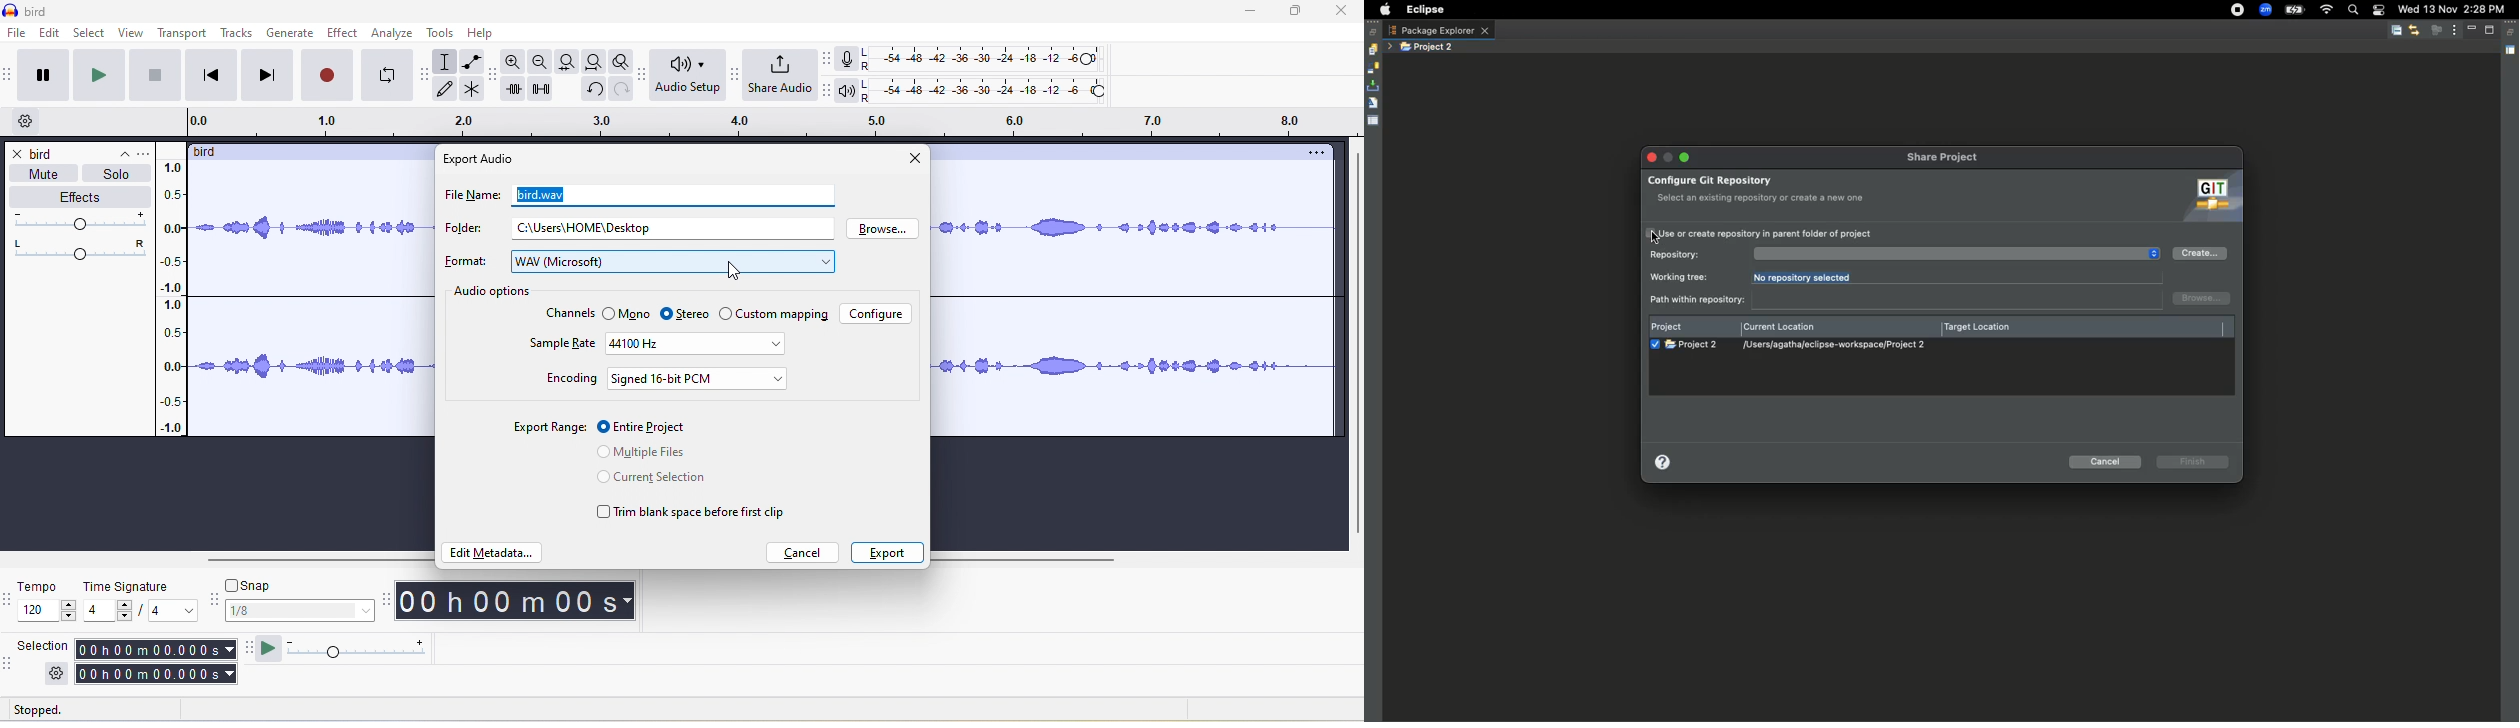  What do you see at coordinates (694, 344) in the screenshot?
I see `44100hz` at bounding box center [694, 344].